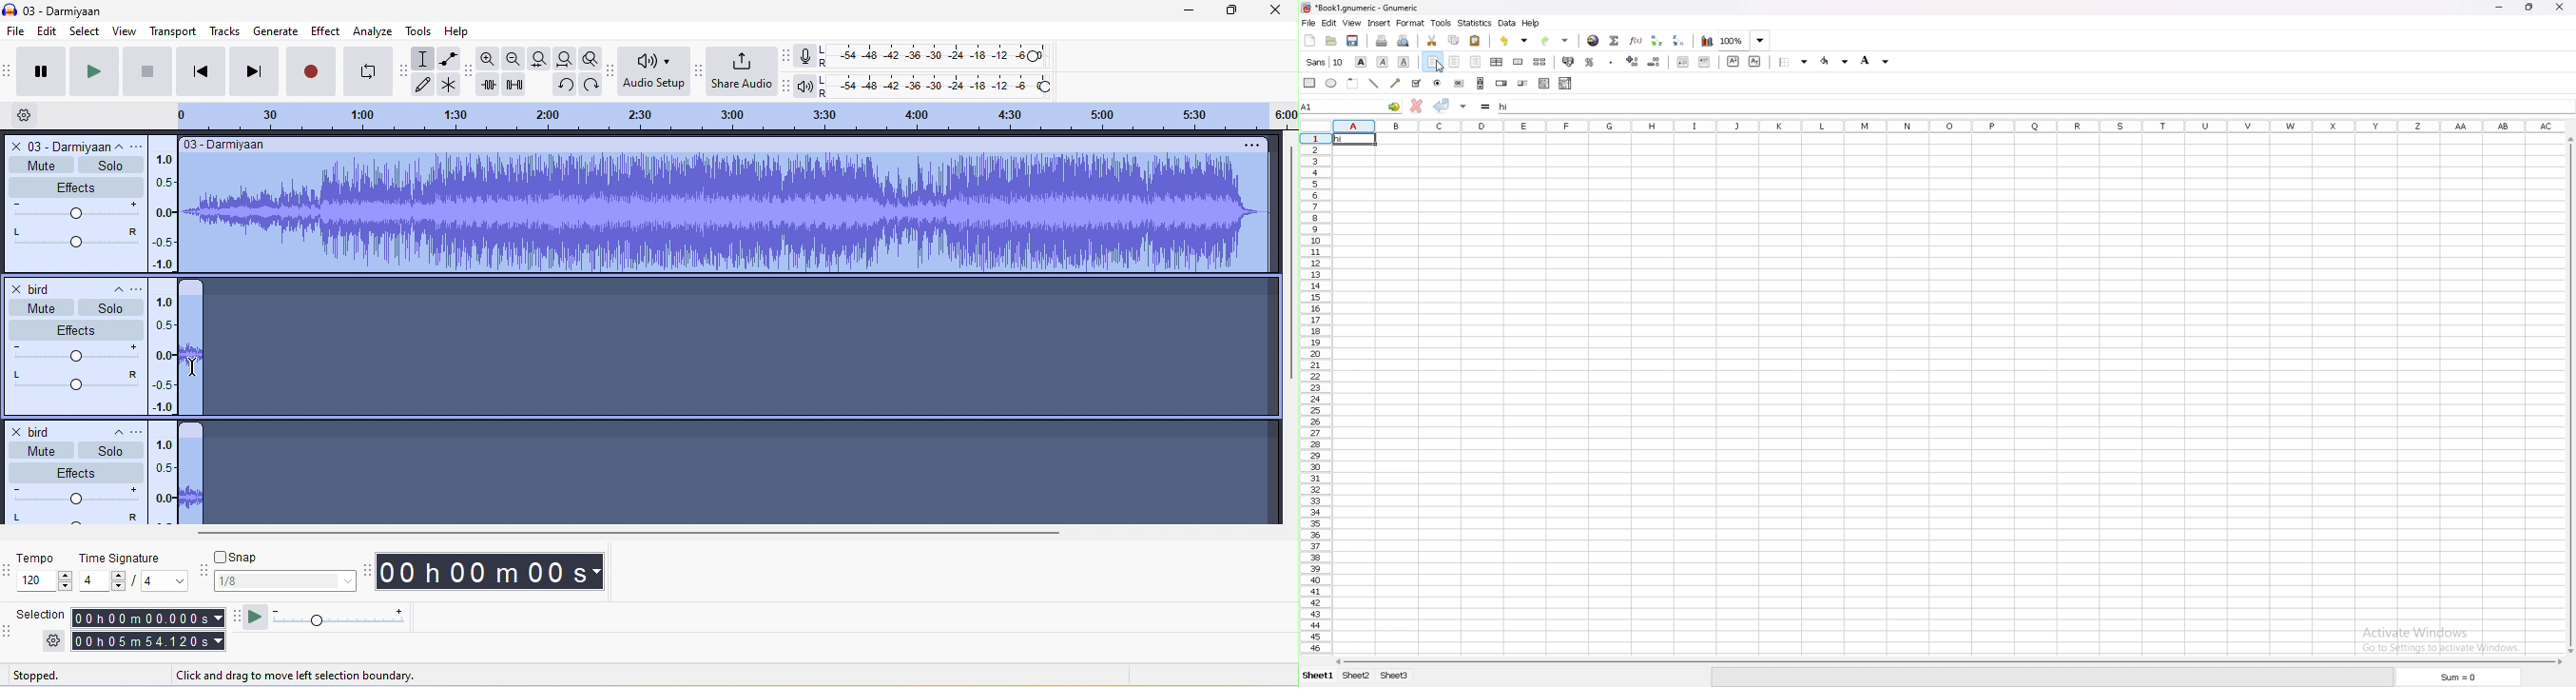  I want to click on increase decimal point, so click(1654, 61).